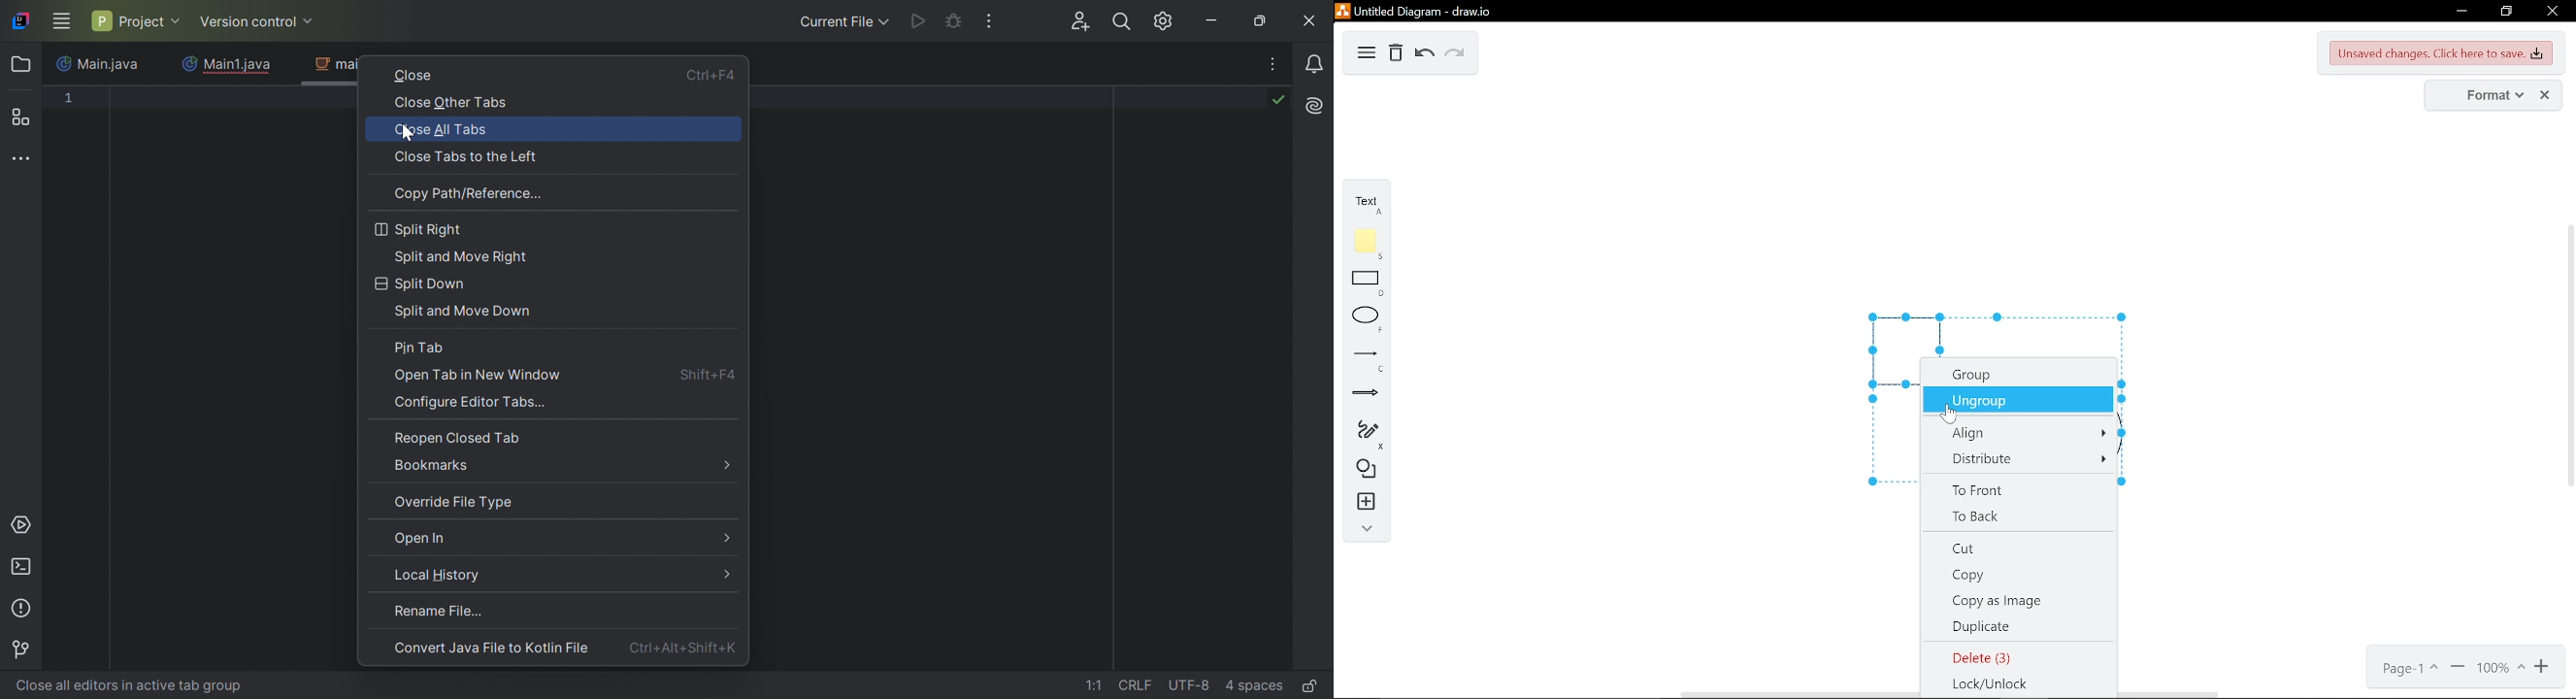 Image resolution: width=2576 pixels, height=700 pixels. Describe the element at coordinates (226, 63) in the screenshot. I see `Main1.java` at that location.